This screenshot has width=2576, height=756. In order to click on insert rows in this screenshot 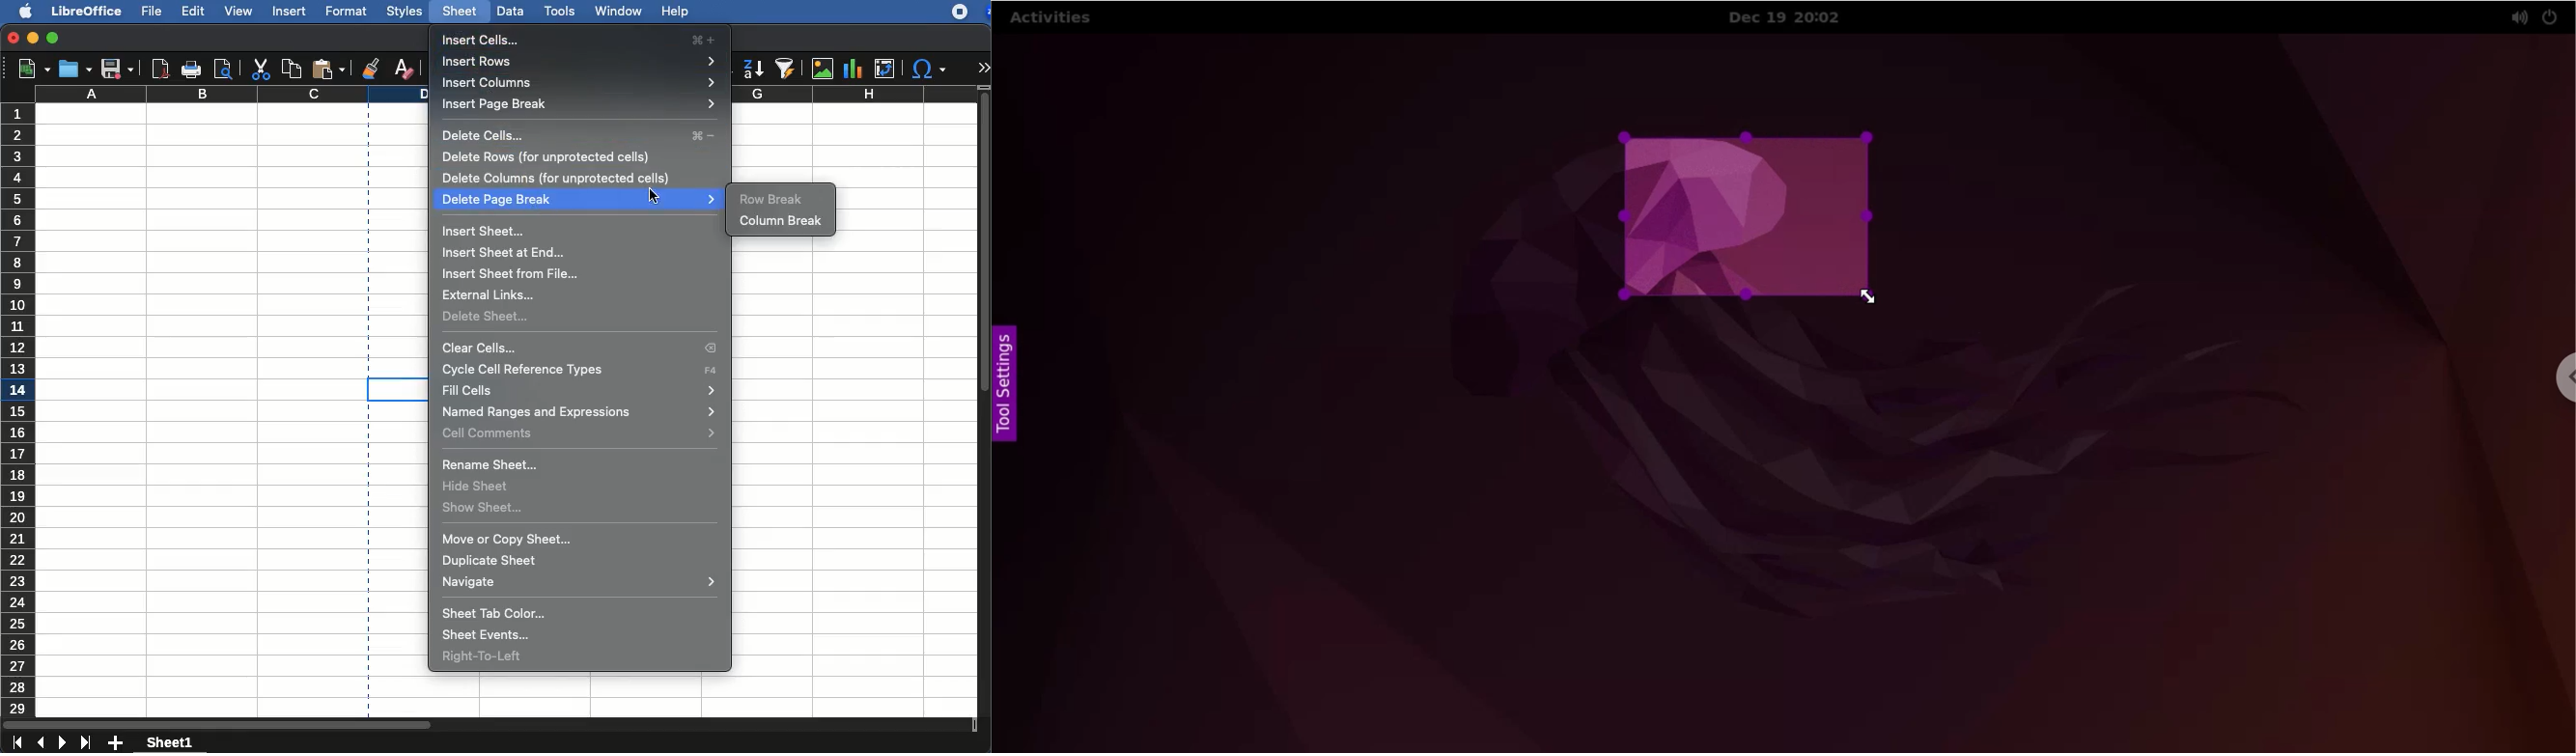, I will do `click(579, 61)`.